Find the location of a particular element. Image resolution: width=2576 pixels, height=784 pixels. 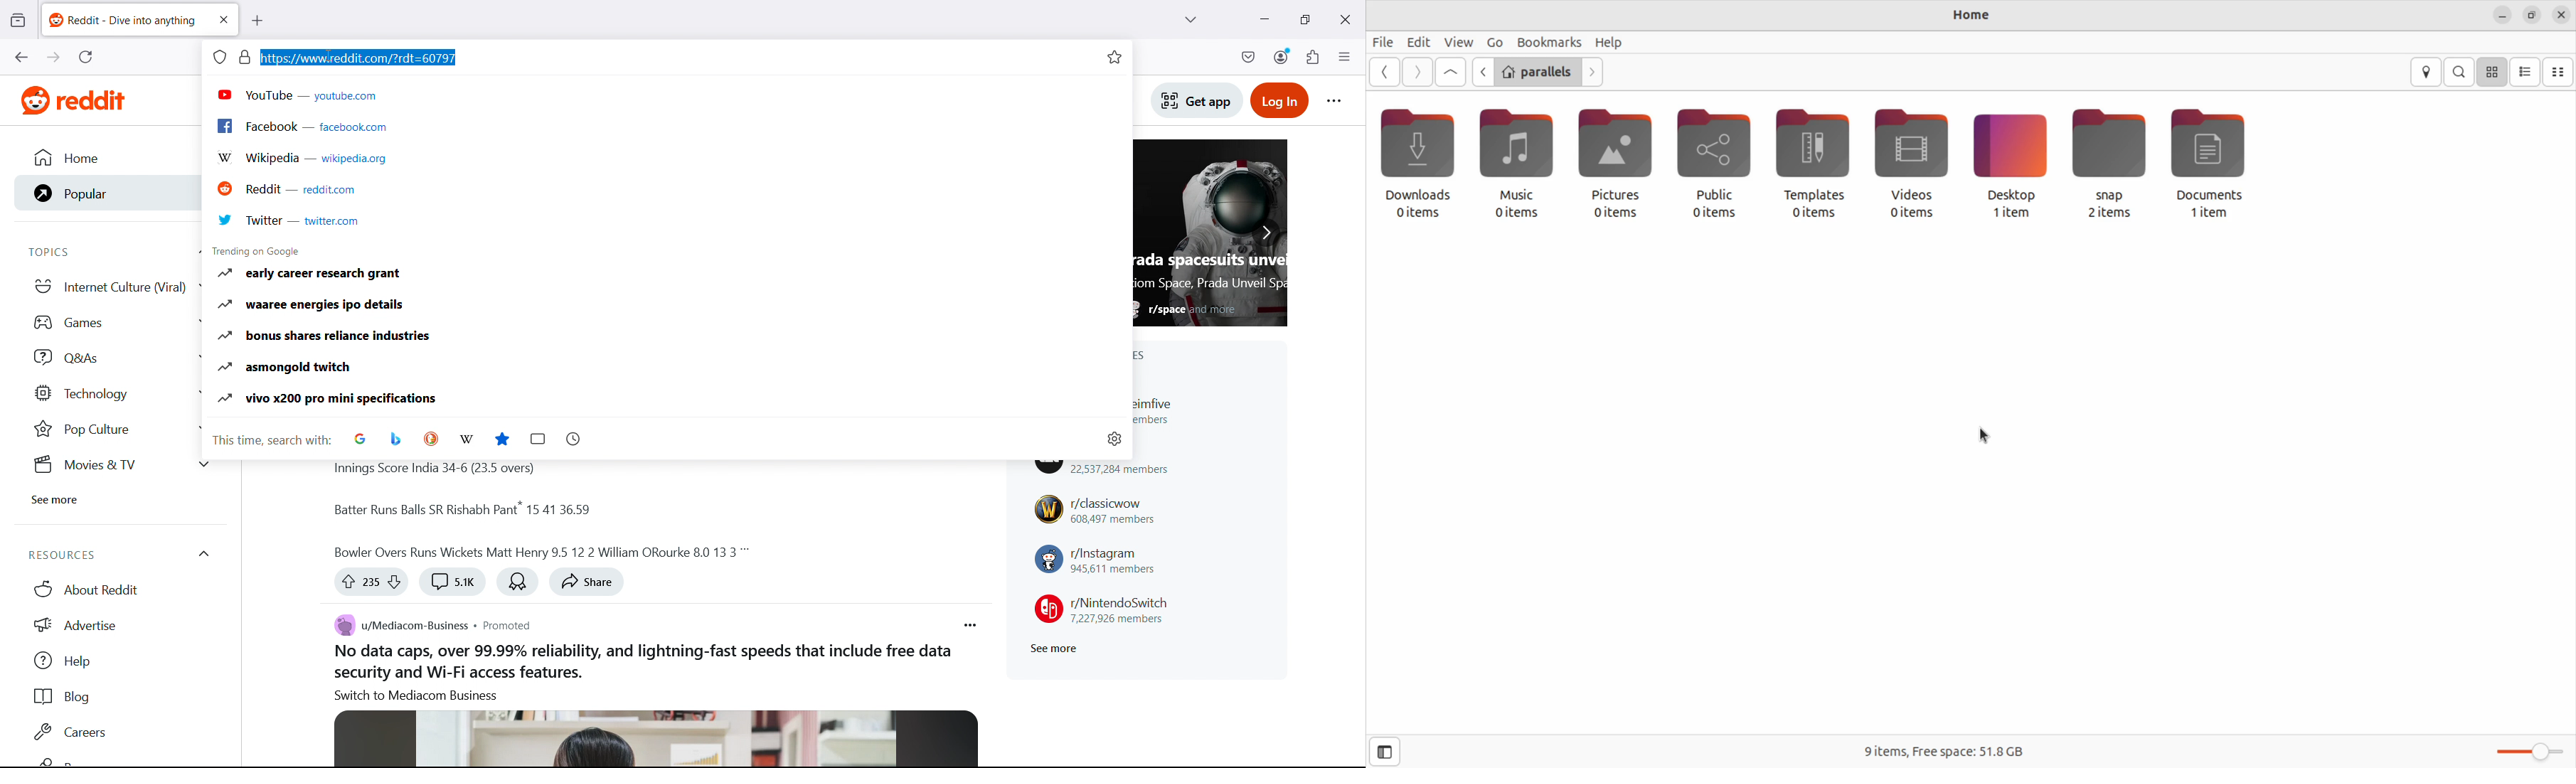

view recent browsing is located at coordinates (19, 20).